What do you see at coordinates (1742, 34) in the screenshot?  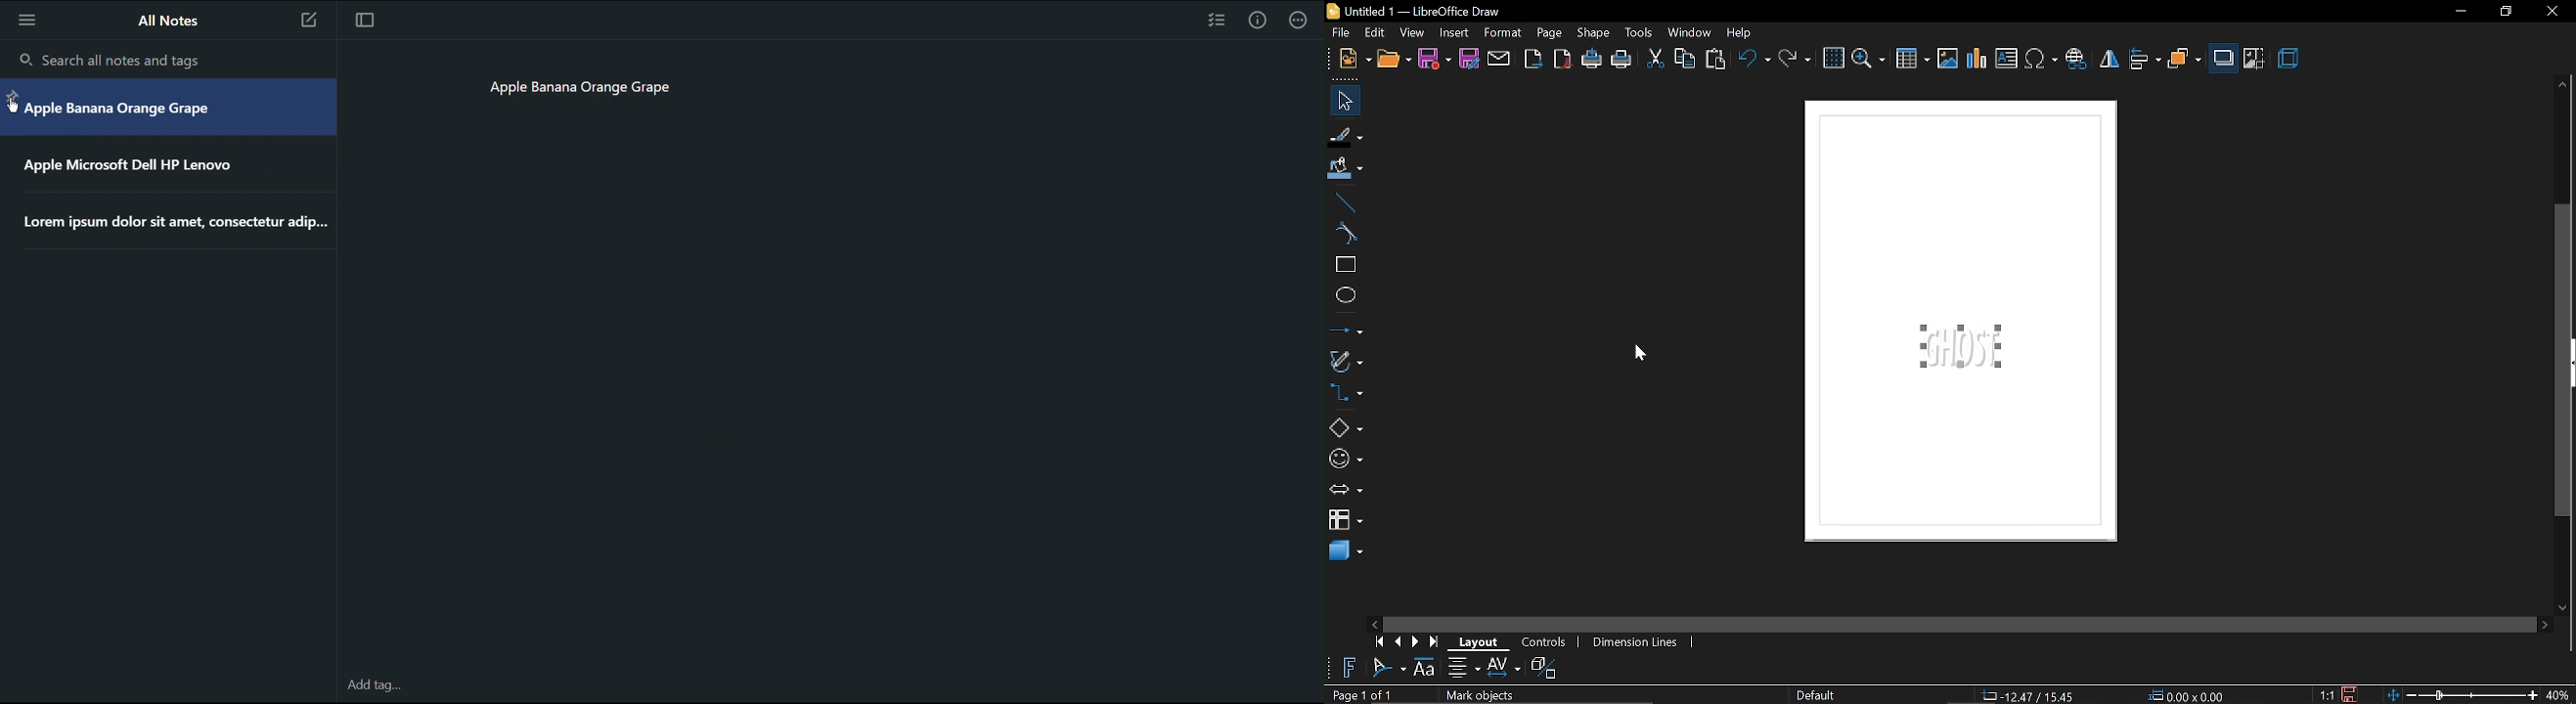 I see `help` at bounding box center [1742, 34].